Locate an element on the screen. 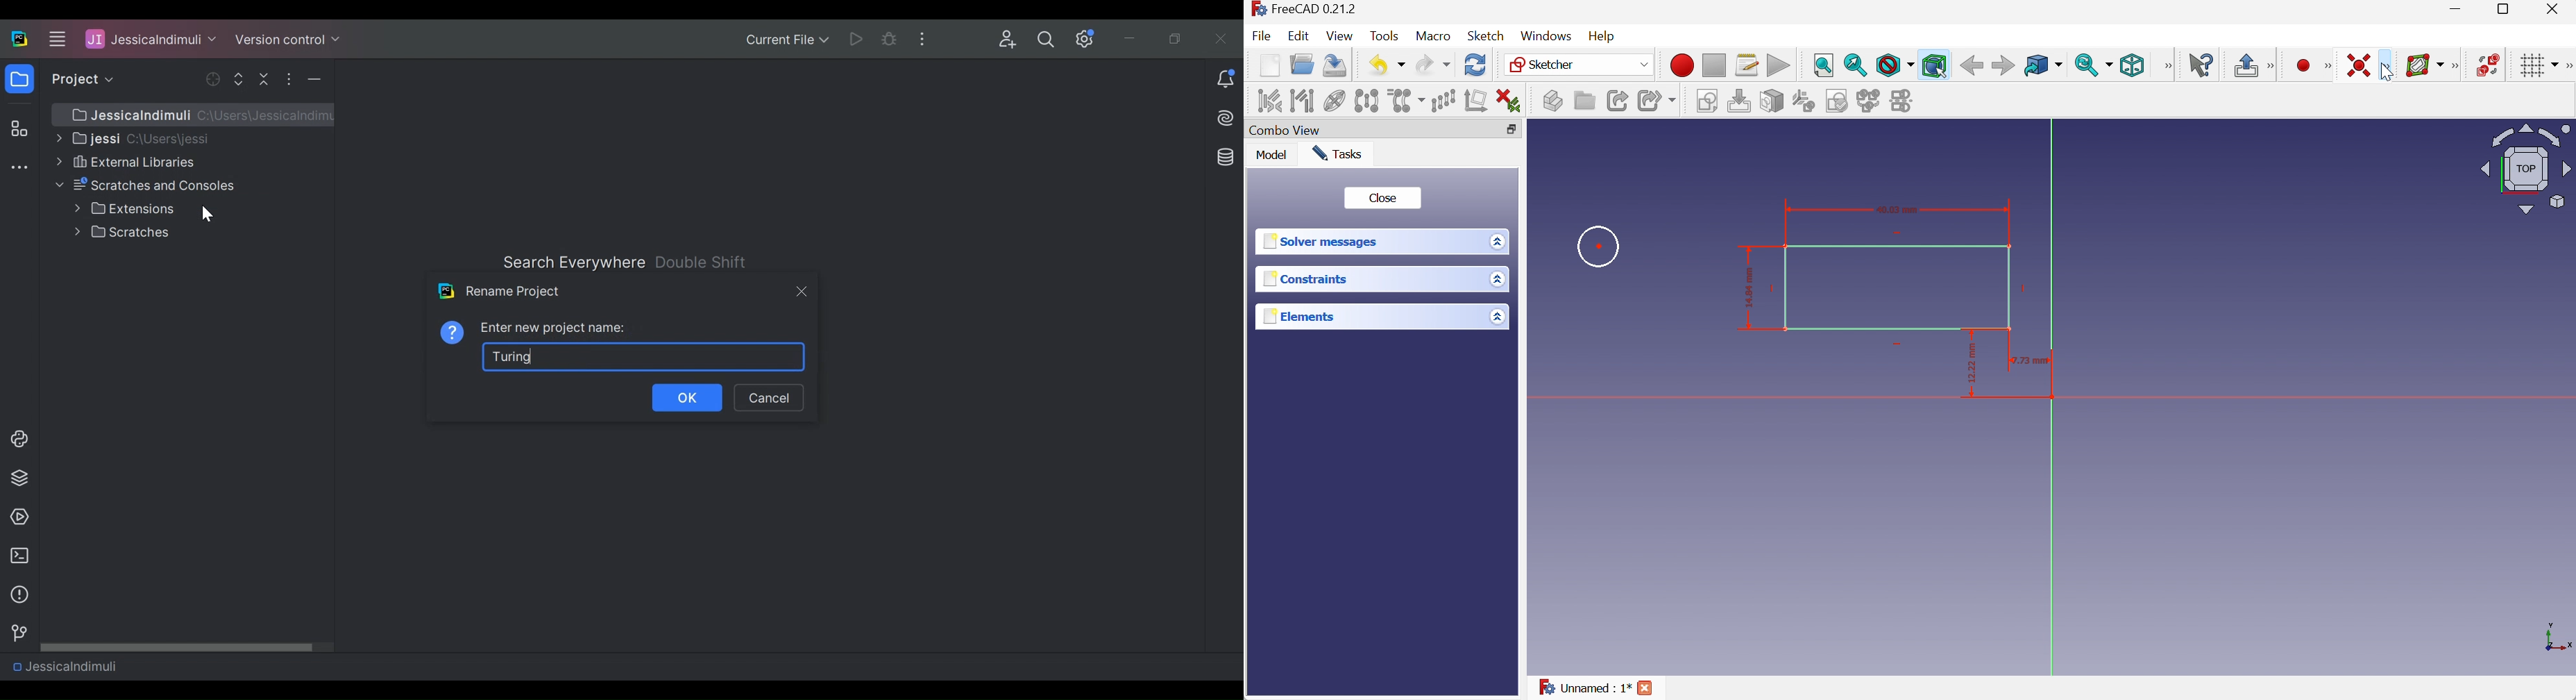  Create part is located at coordinates (1552, 100).